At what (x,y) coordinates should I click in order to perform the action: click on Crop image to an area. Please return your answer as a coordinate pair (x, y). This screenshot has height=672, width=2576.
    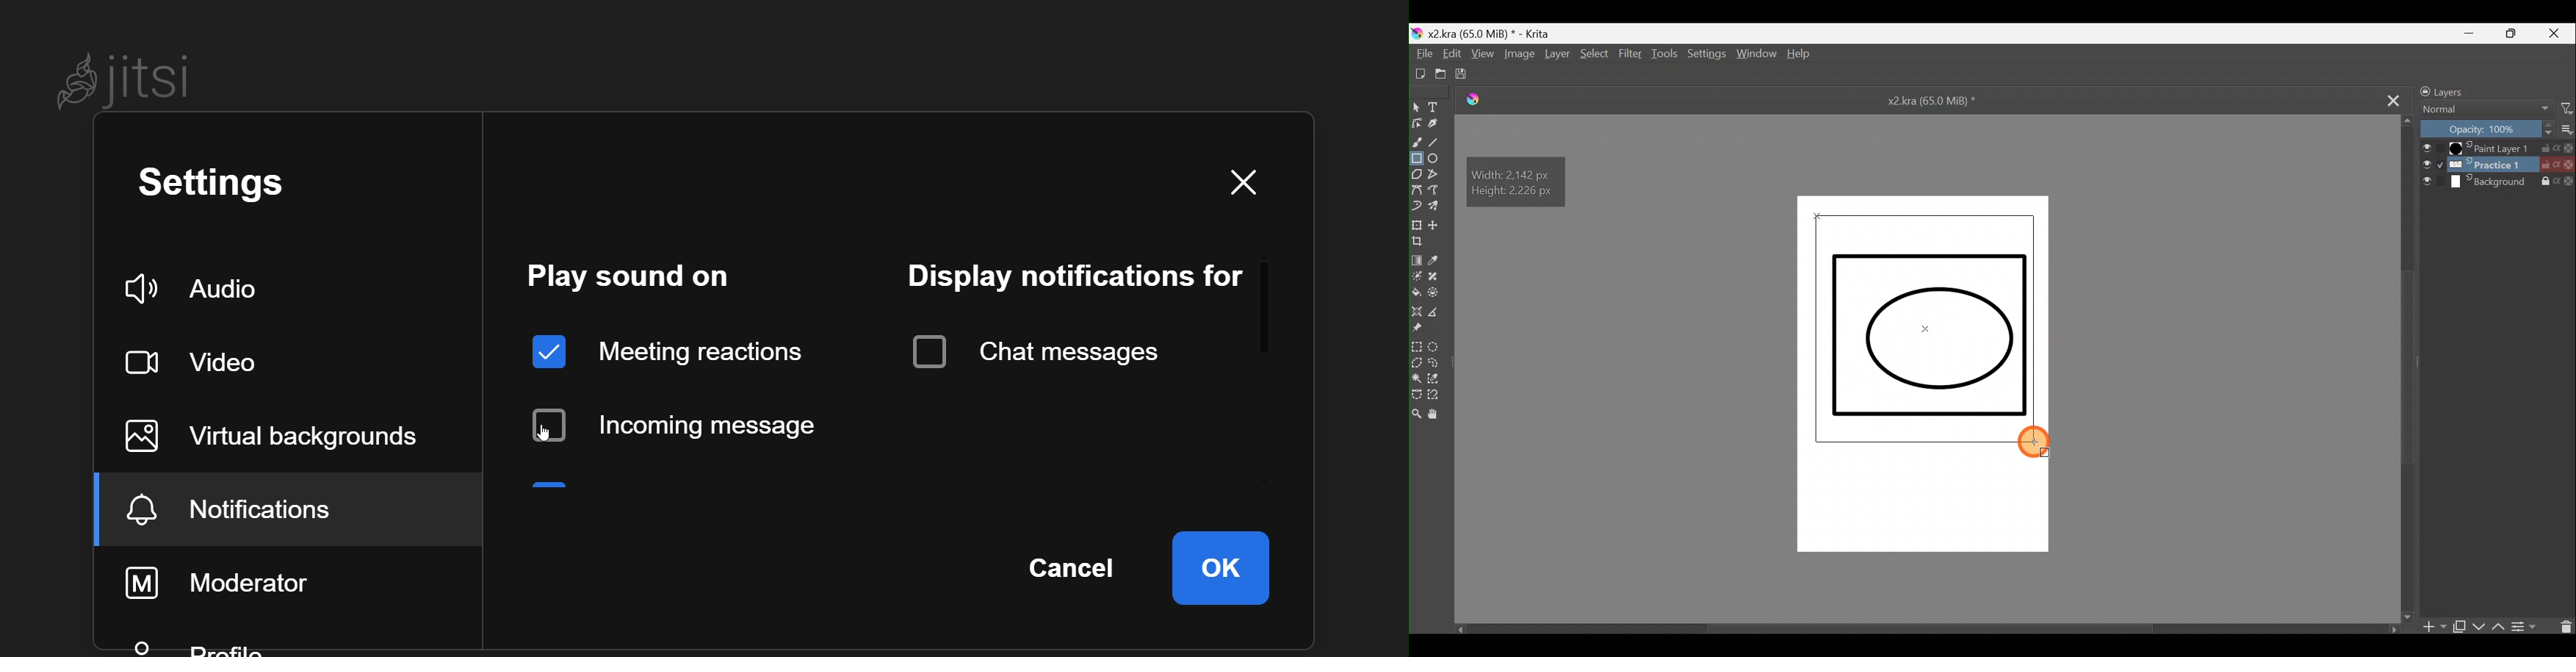
    Looking at the image, I should click on (1423, 241).